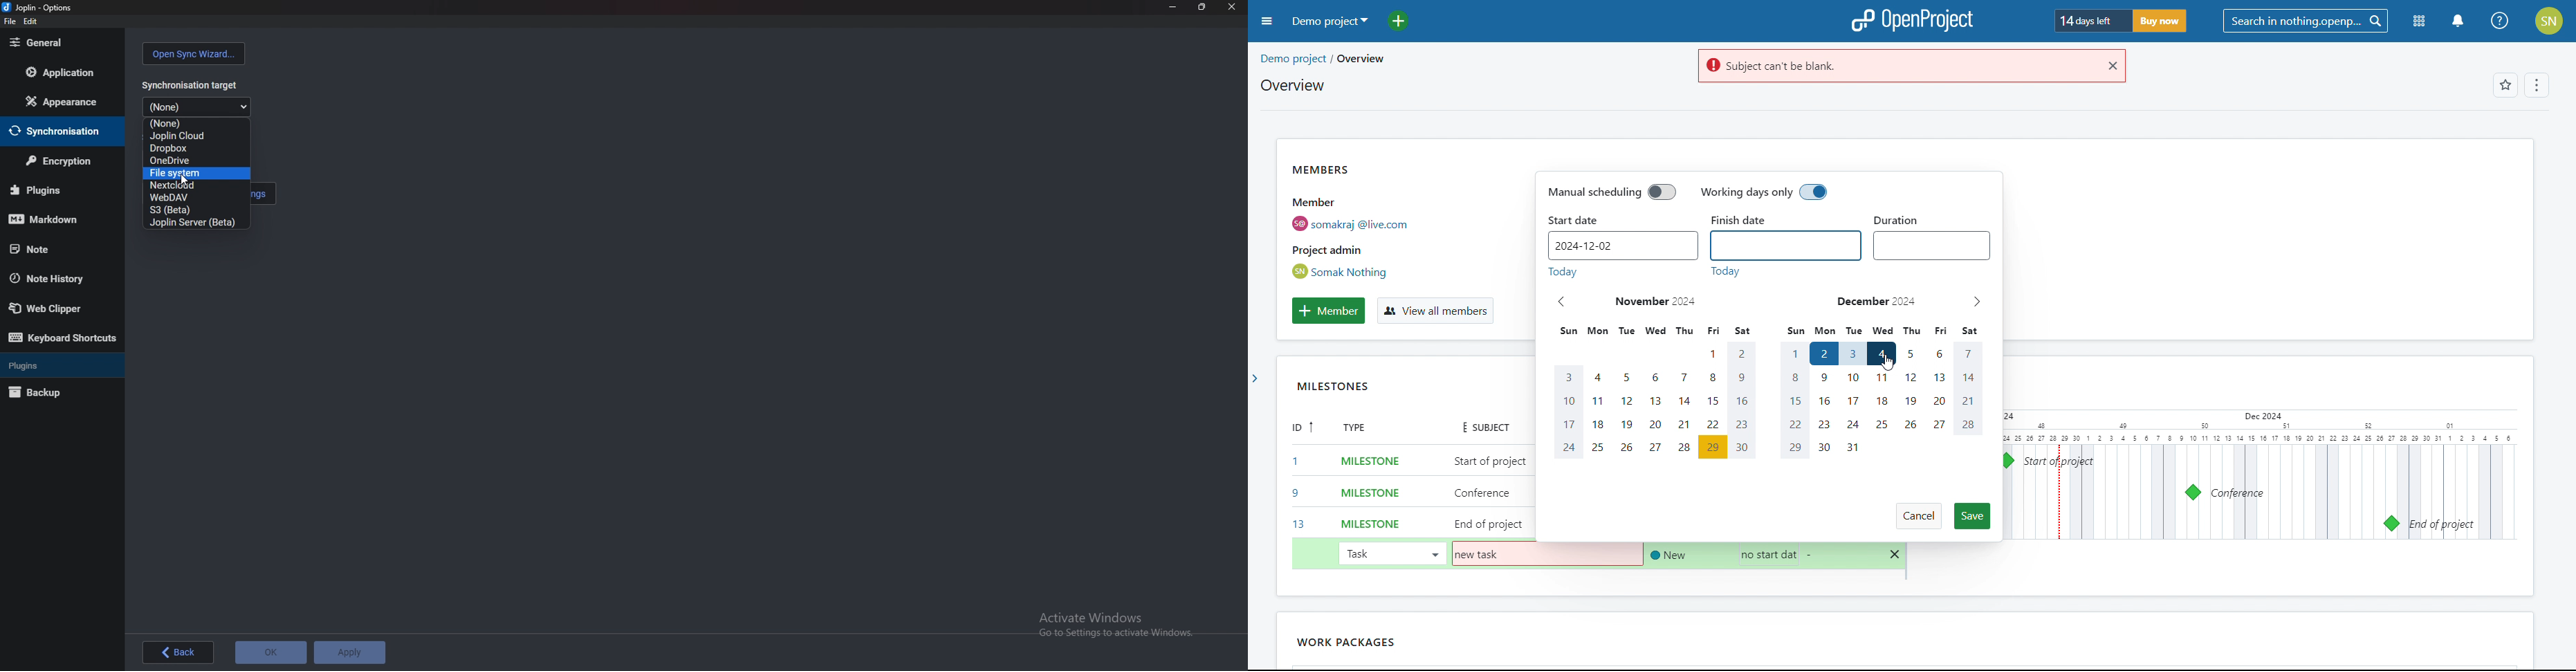 Image resolution: width=2576 pixels, height=672 pixels. Describe the element at coordinates (194, 54) in the screenshot. I see `Open sync wizard` at that location.